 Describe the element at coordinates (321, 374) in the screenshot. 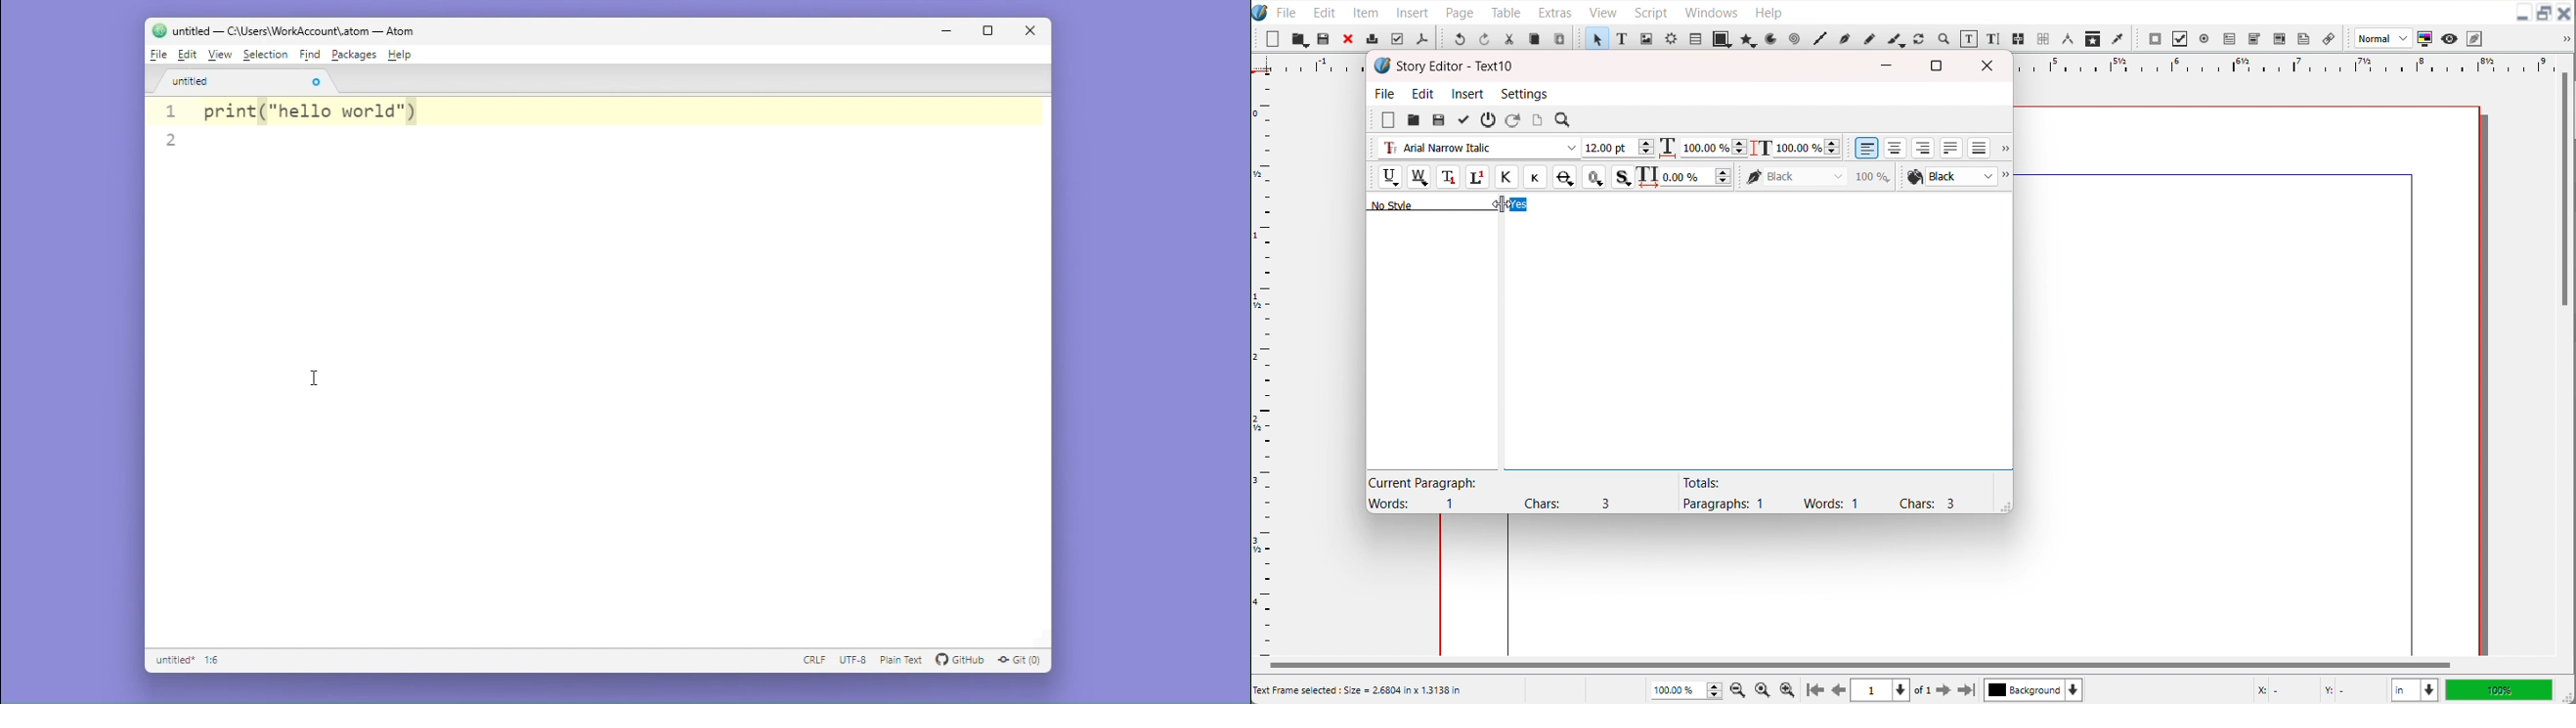

I see `cursor` at that location.